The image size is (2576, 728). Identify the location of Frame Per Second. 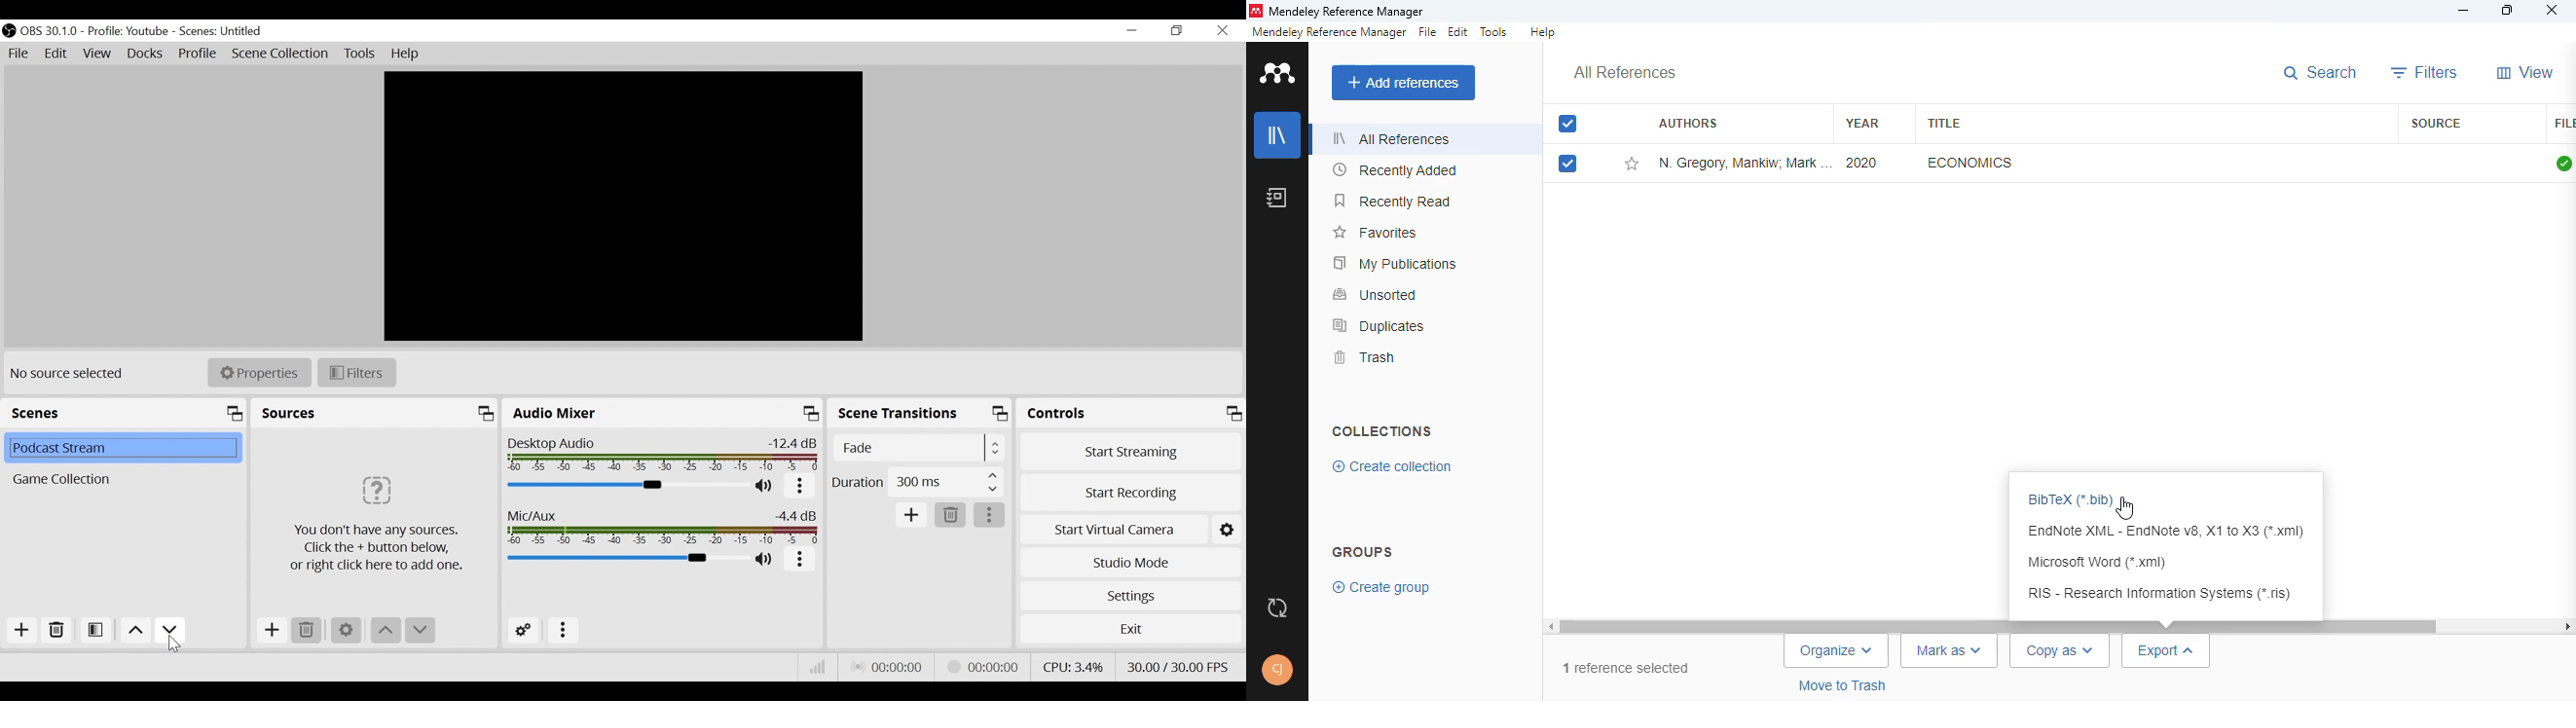
(1181, 666).